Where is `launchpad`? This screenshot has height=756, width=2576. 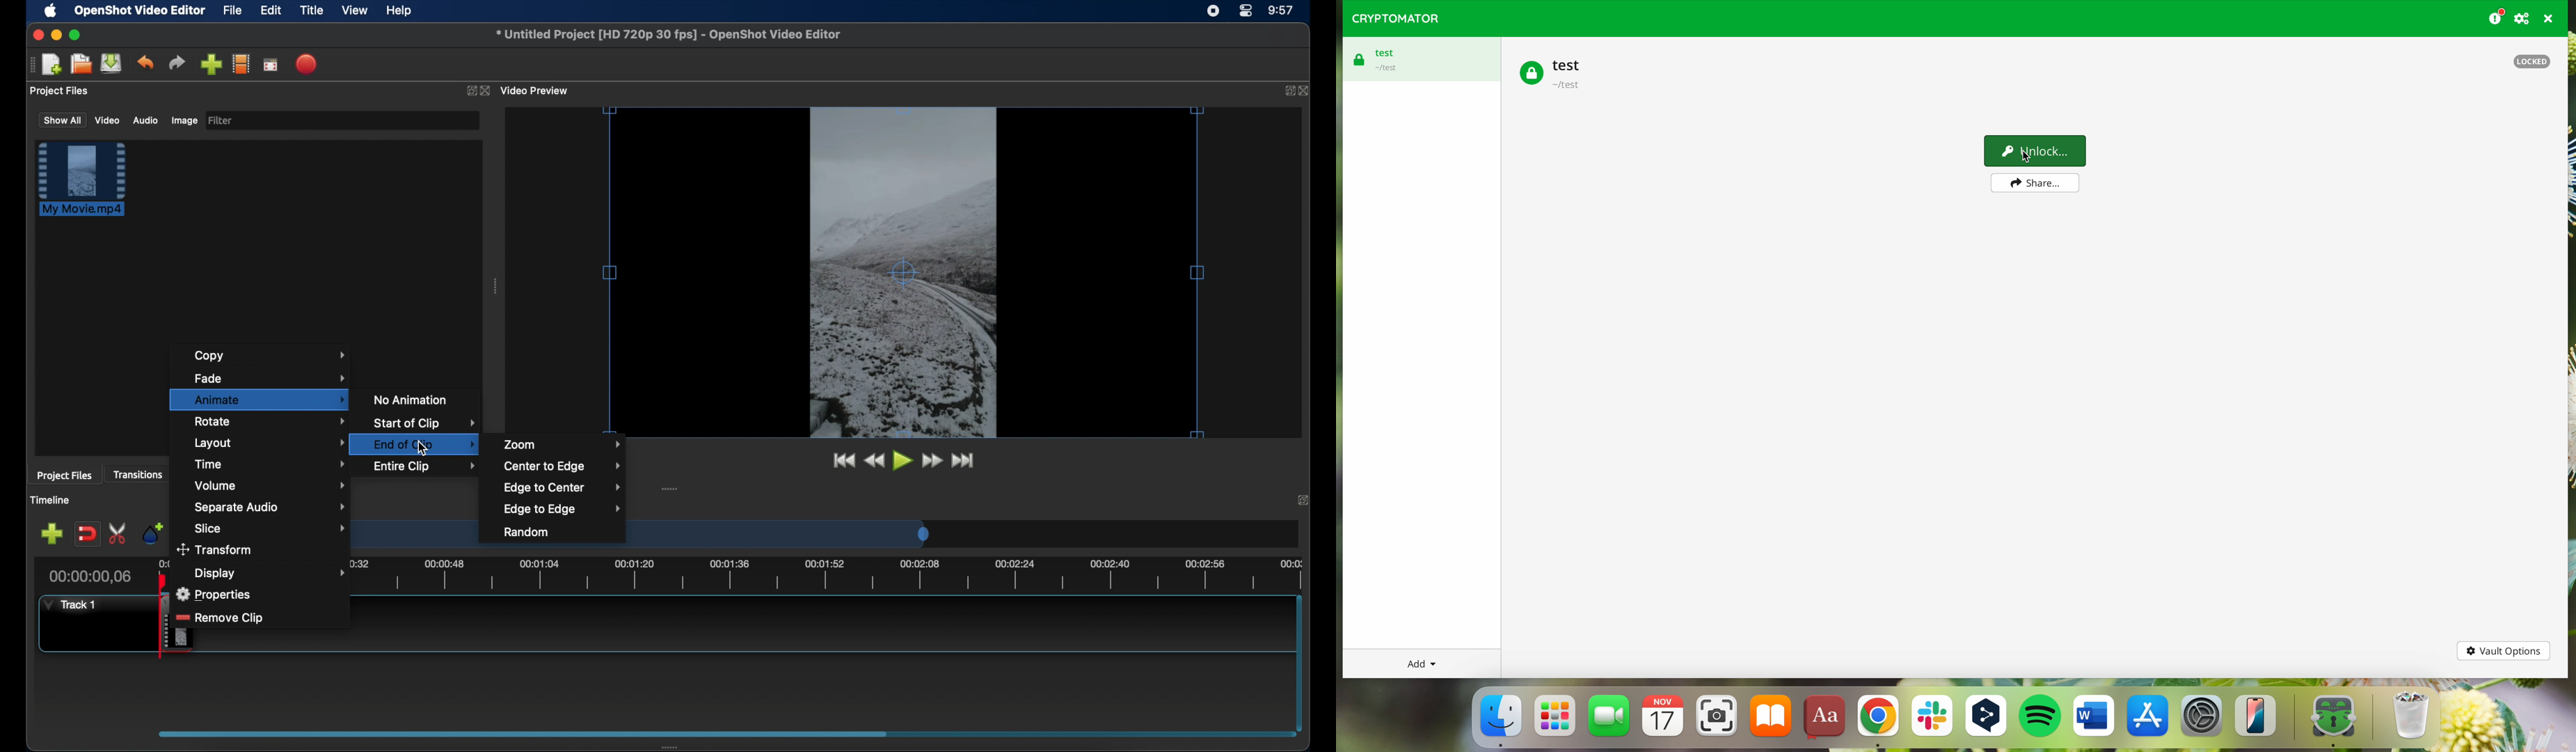 launchpad is located at coordinates (1556, 715).